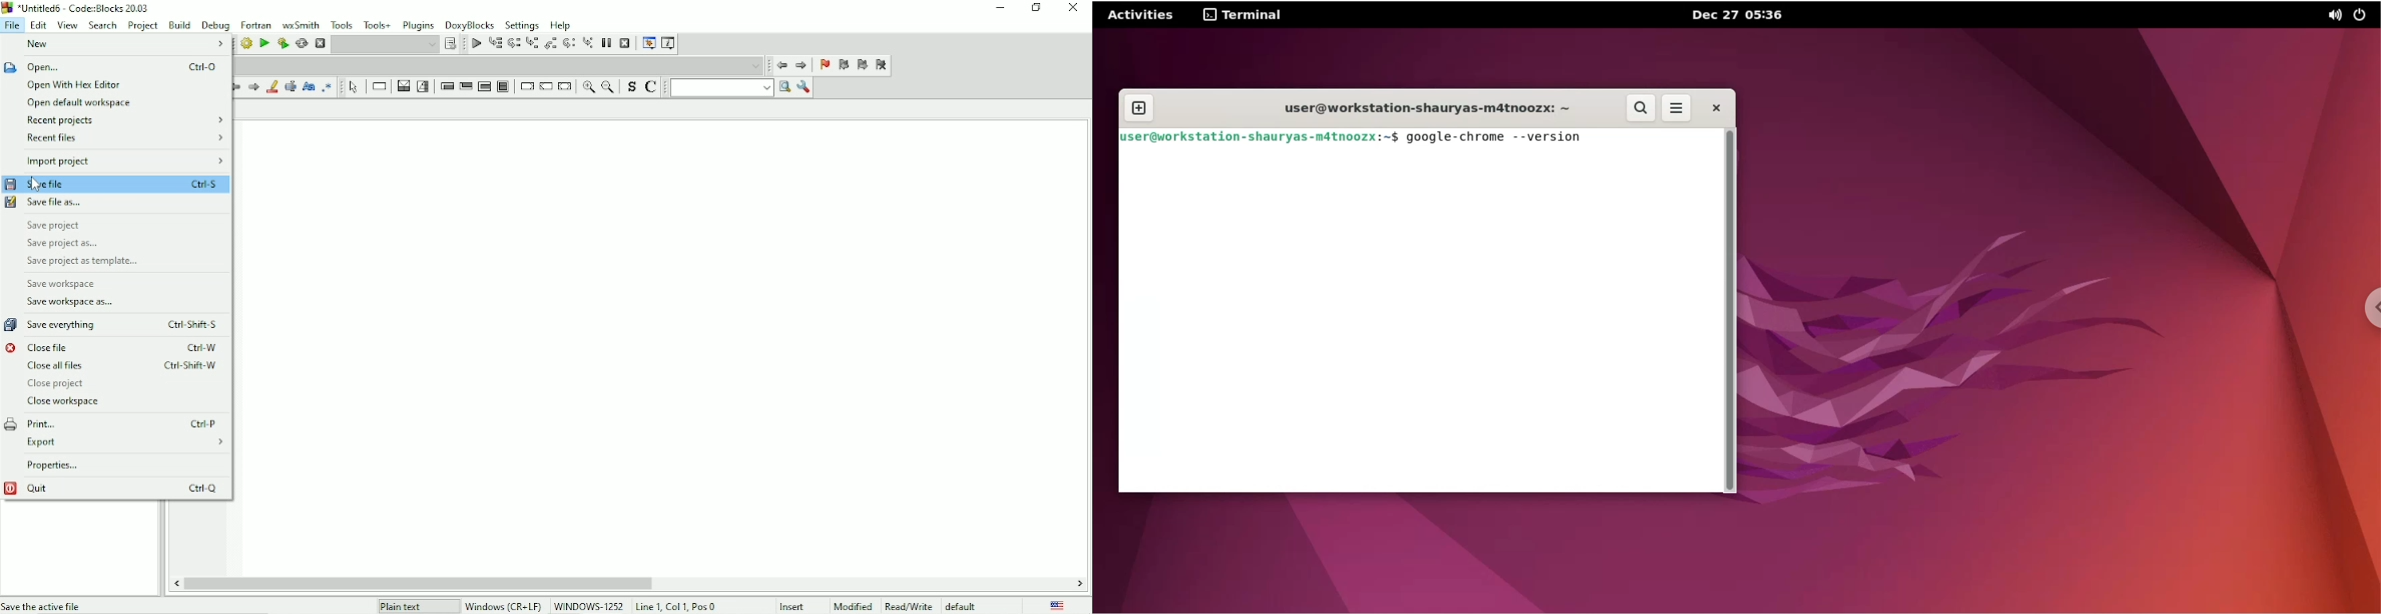  I want to click on Search, so click(103, 24).